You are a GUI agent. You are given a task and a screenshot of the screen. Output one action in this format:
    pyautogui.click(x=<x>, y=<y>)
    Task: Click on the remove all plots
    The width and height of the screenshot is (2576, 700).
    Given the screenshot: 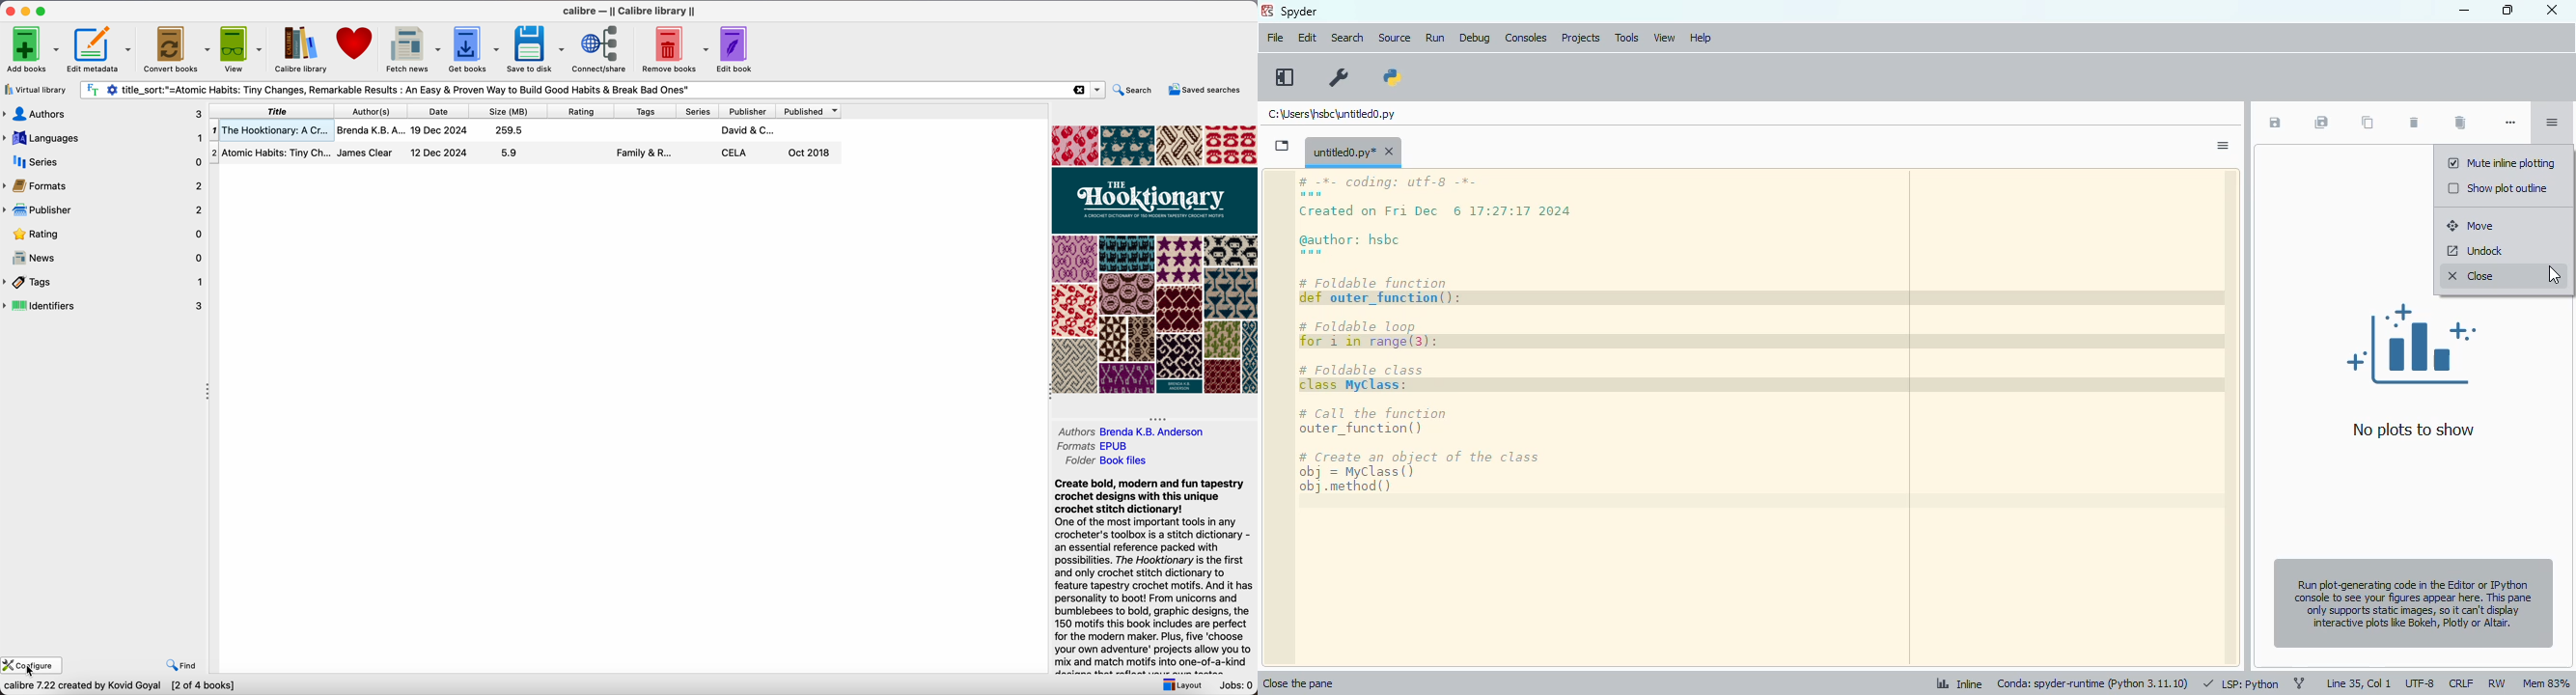 What is the action you would take?
    pyautogui.click(x=2460, y=124)
    